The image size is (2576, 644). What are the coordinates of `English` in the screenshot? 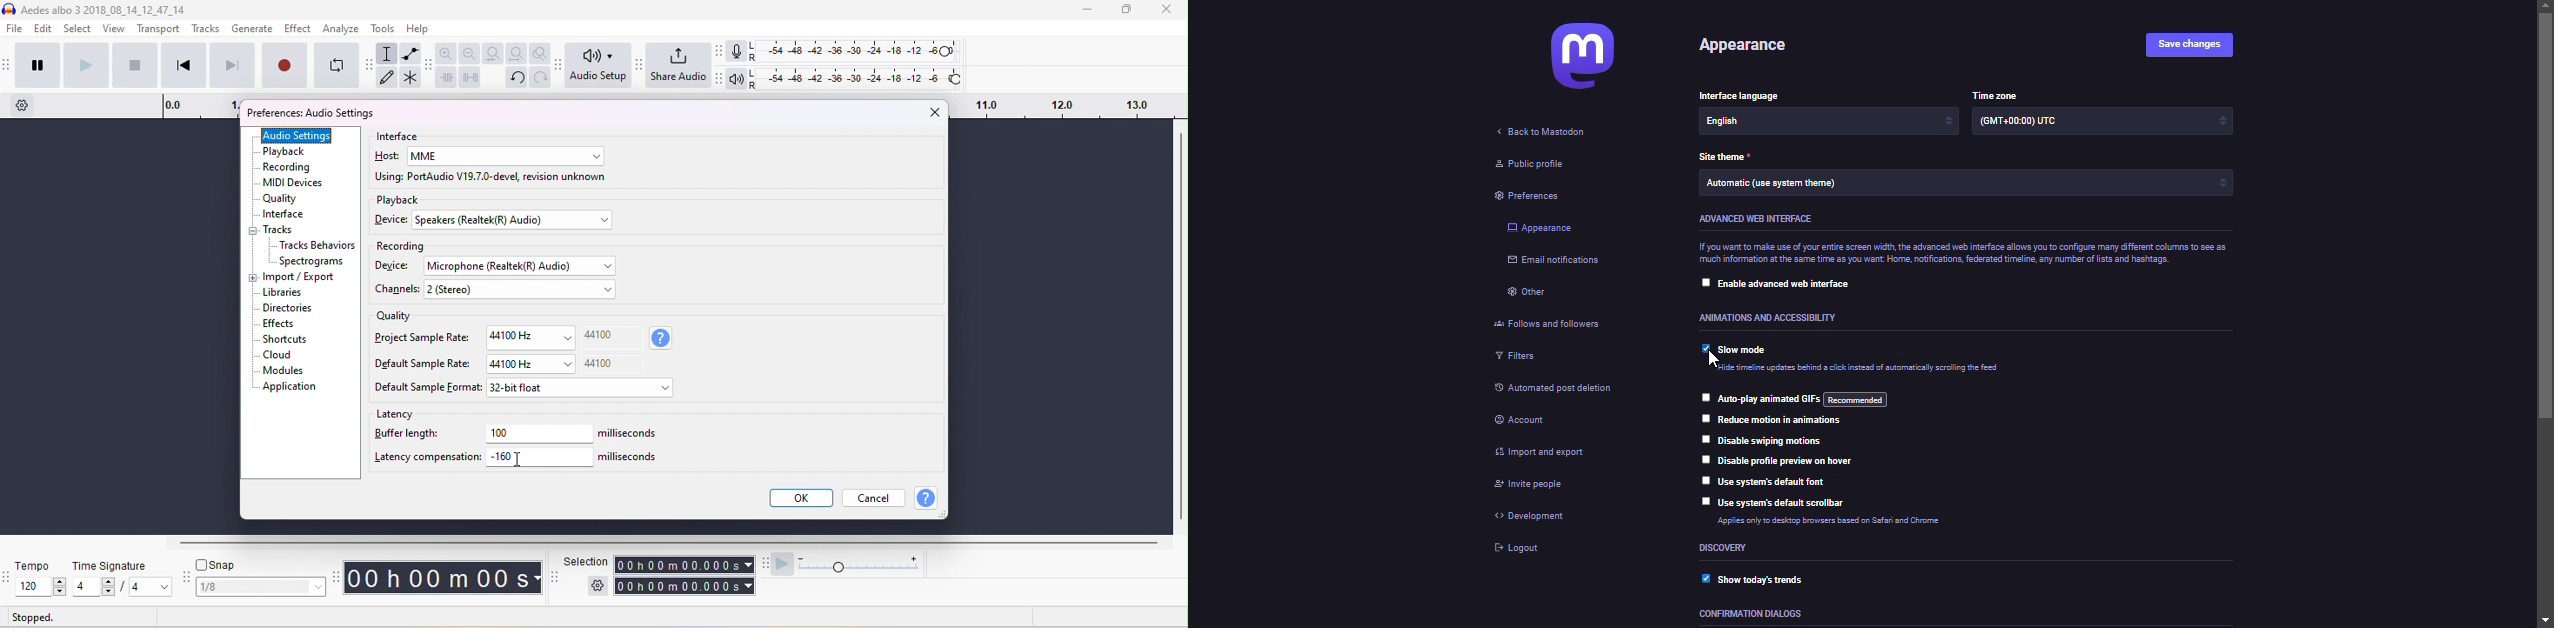 It's located at (1815, 122).